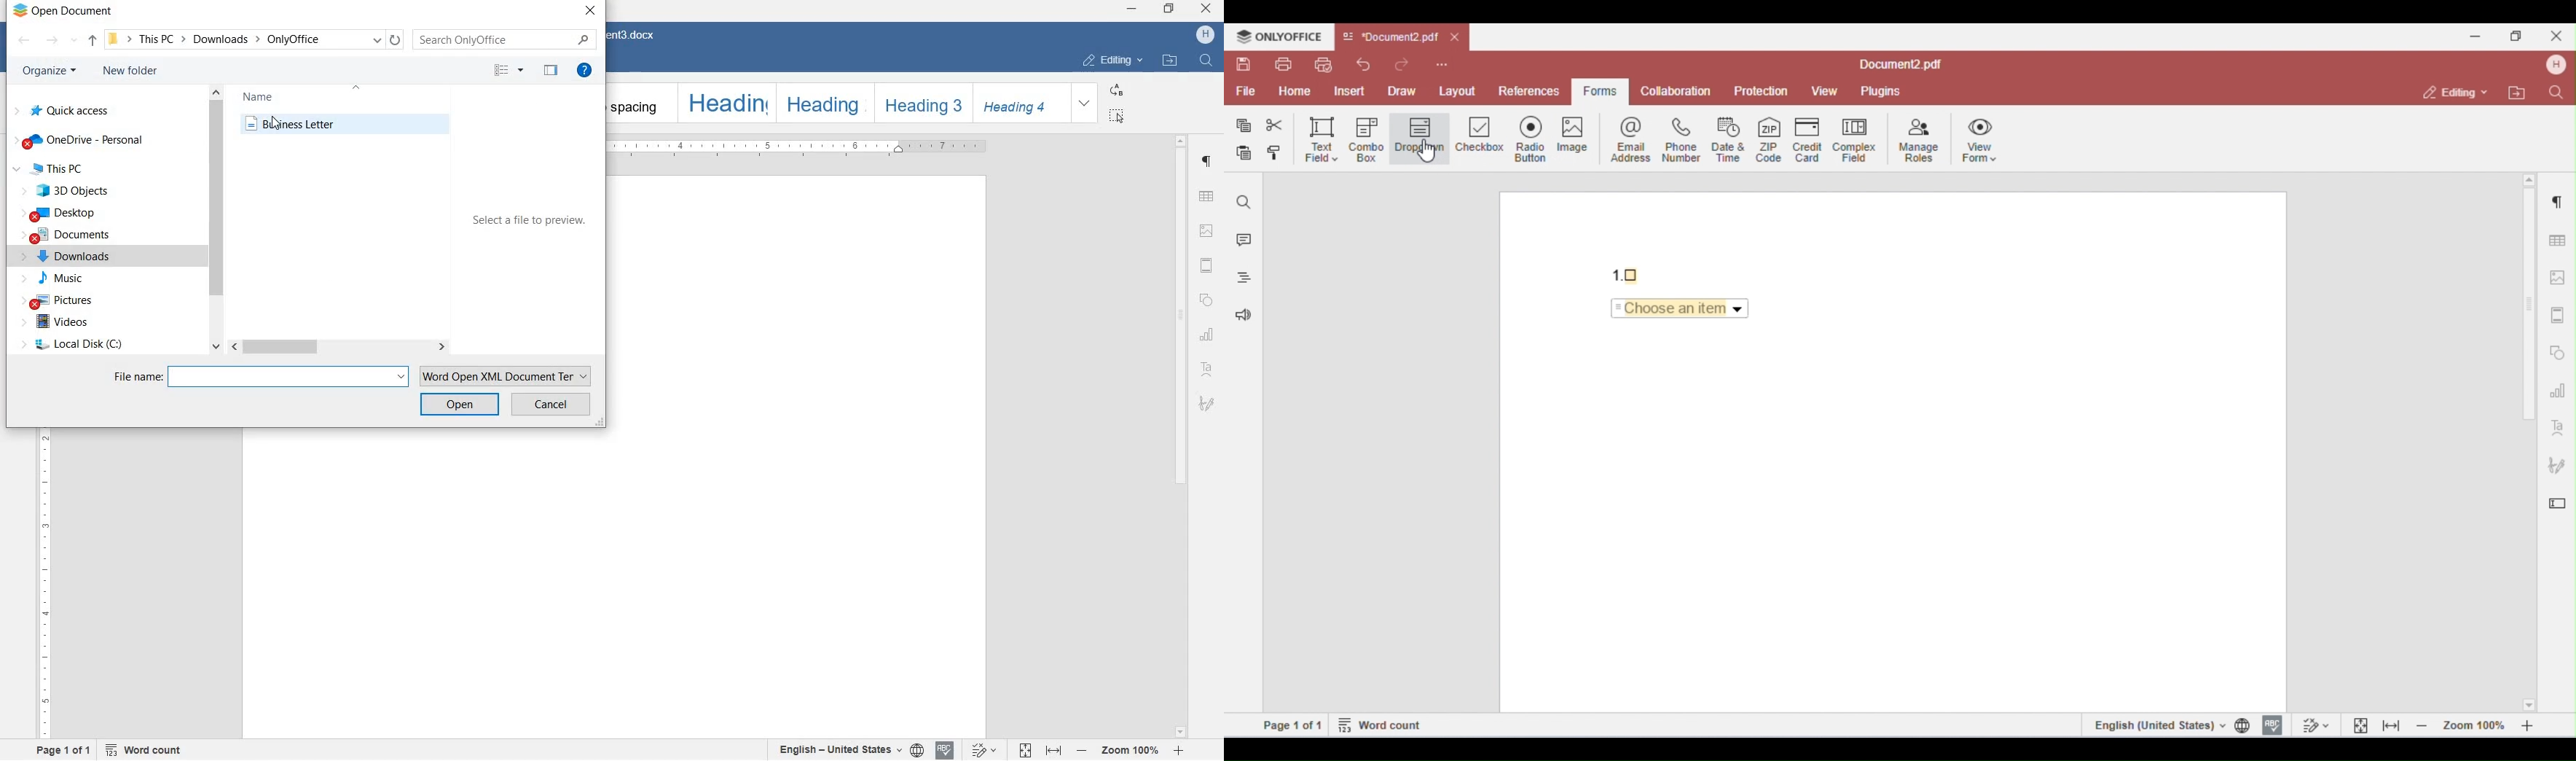  What do you see at coordinates (529, 222) in the screenshot?
I see `select a file to preview` at bounding box center [529, 222].